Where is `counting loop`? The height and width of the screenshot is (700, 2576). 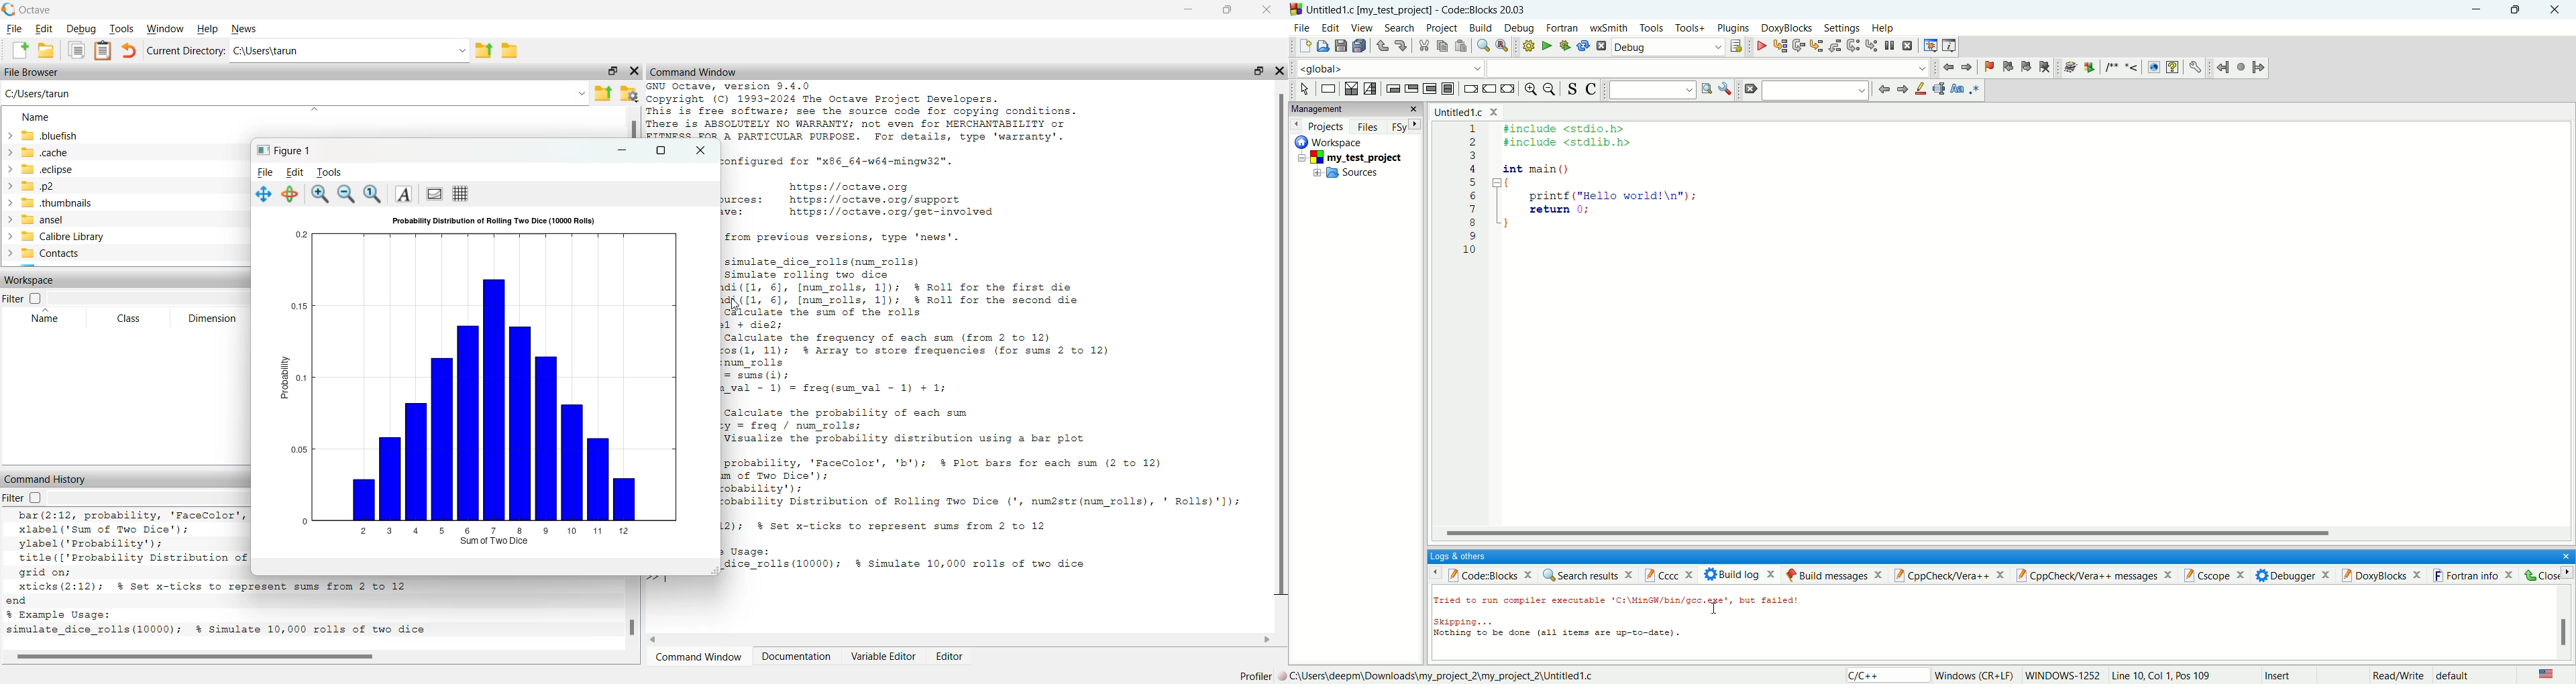
counting loop is located at coordinates (1432, 89).